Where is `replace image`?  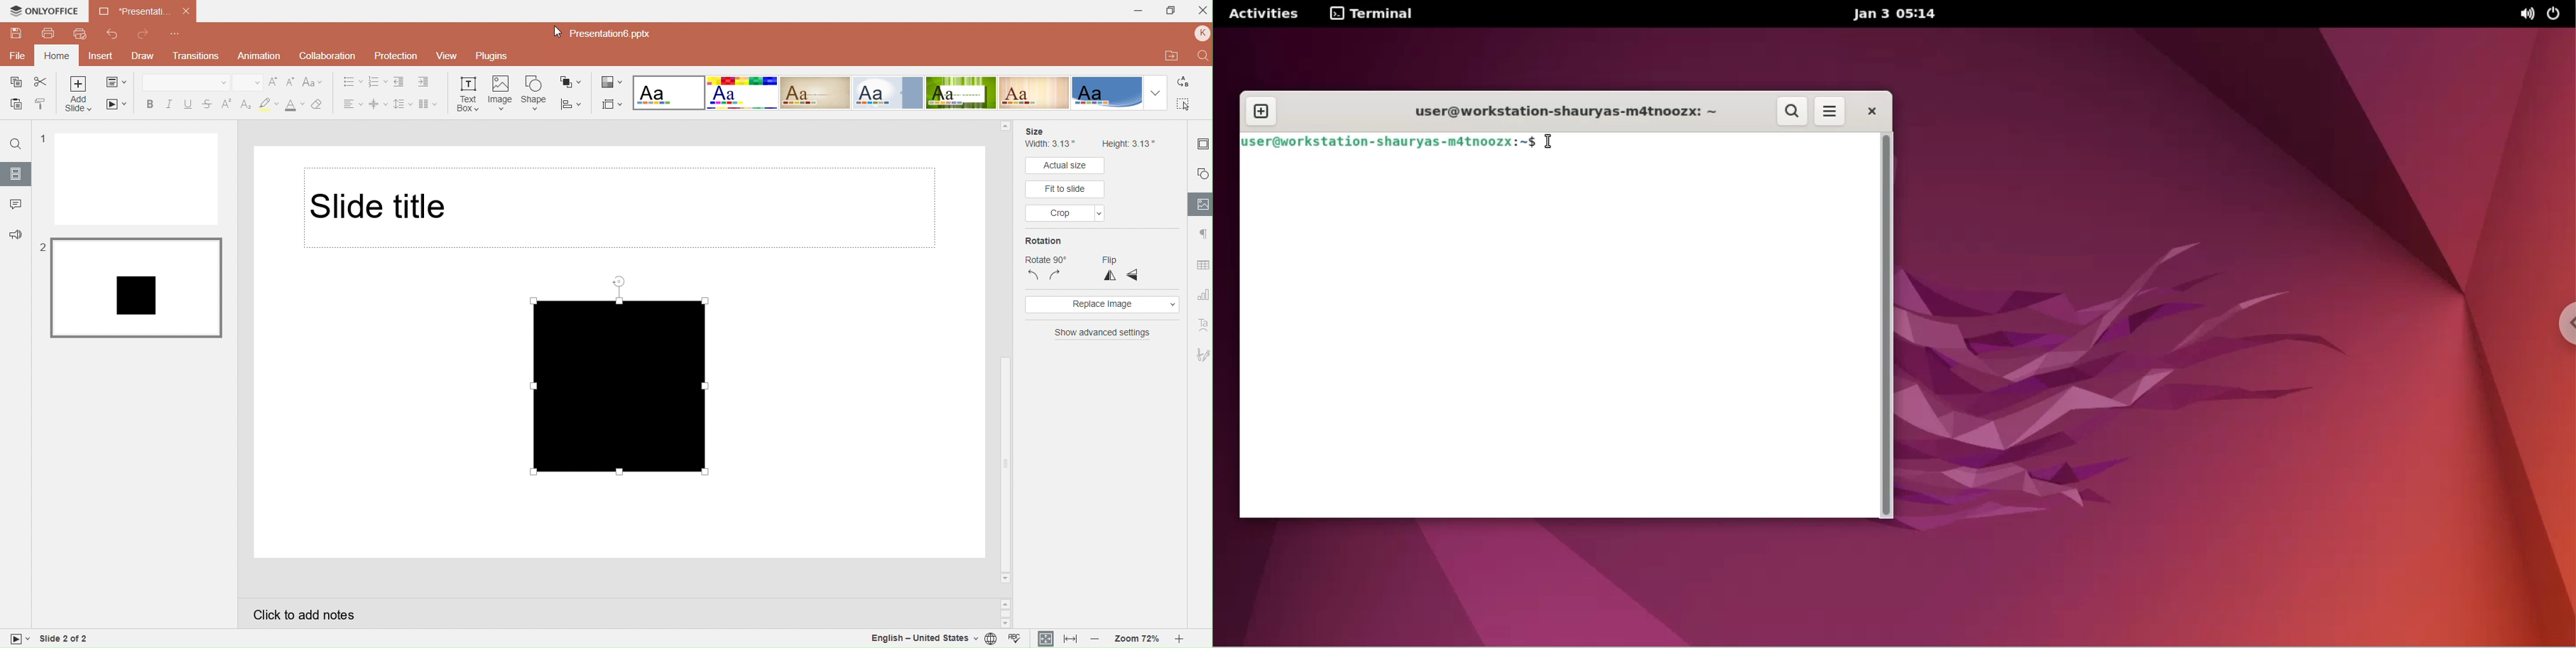
replace image is located at coordinates (1102, 305).